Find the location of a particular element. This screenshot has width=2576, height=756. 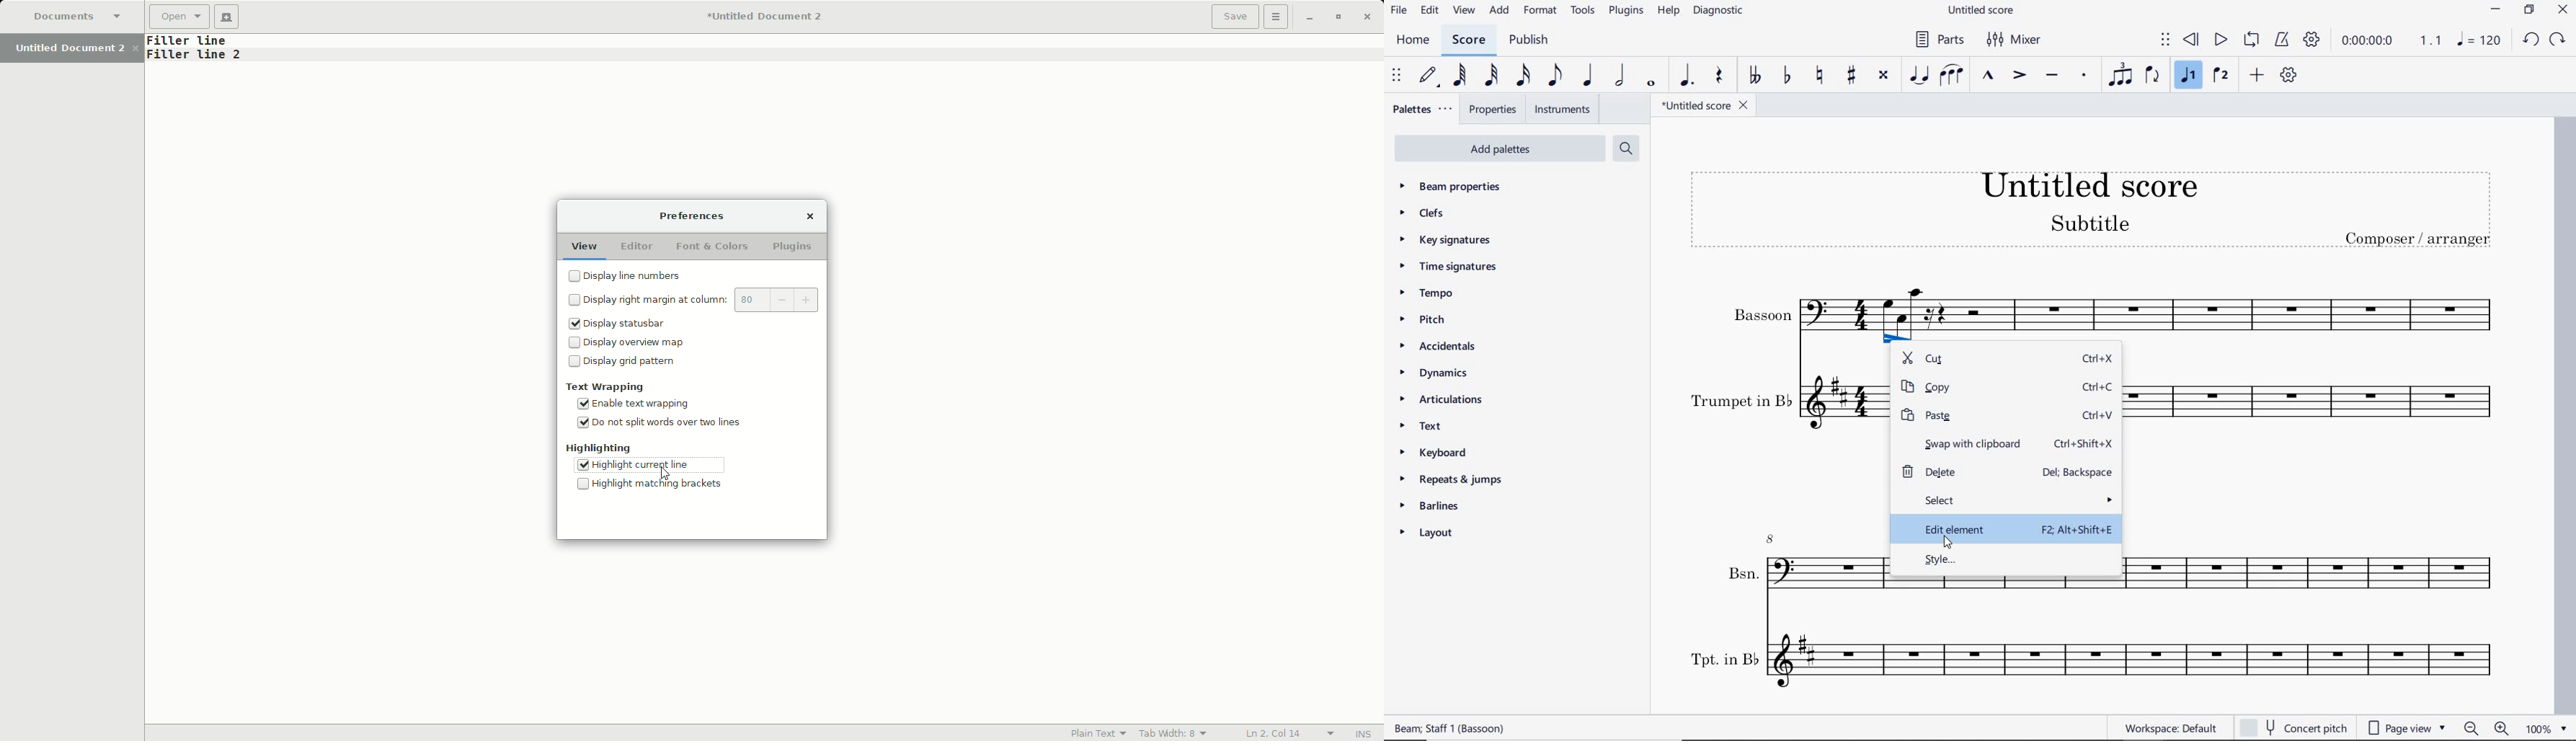

key signatures is located at coordinates (1442, 241).